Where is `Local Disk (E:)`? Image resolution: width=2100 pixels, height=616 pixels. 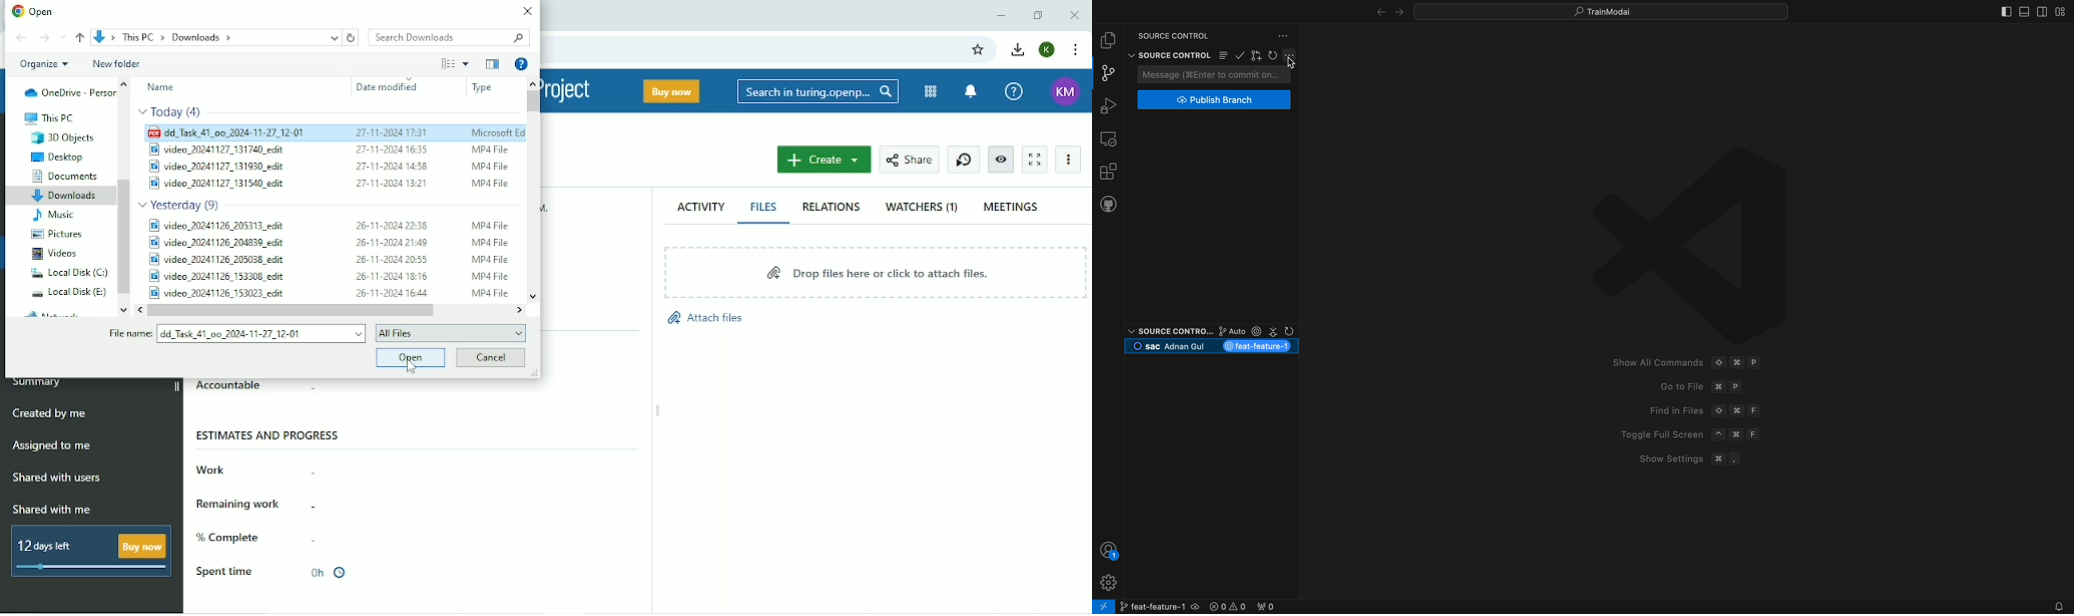 Local Disk (E:) is located at coordinates (70, 292).